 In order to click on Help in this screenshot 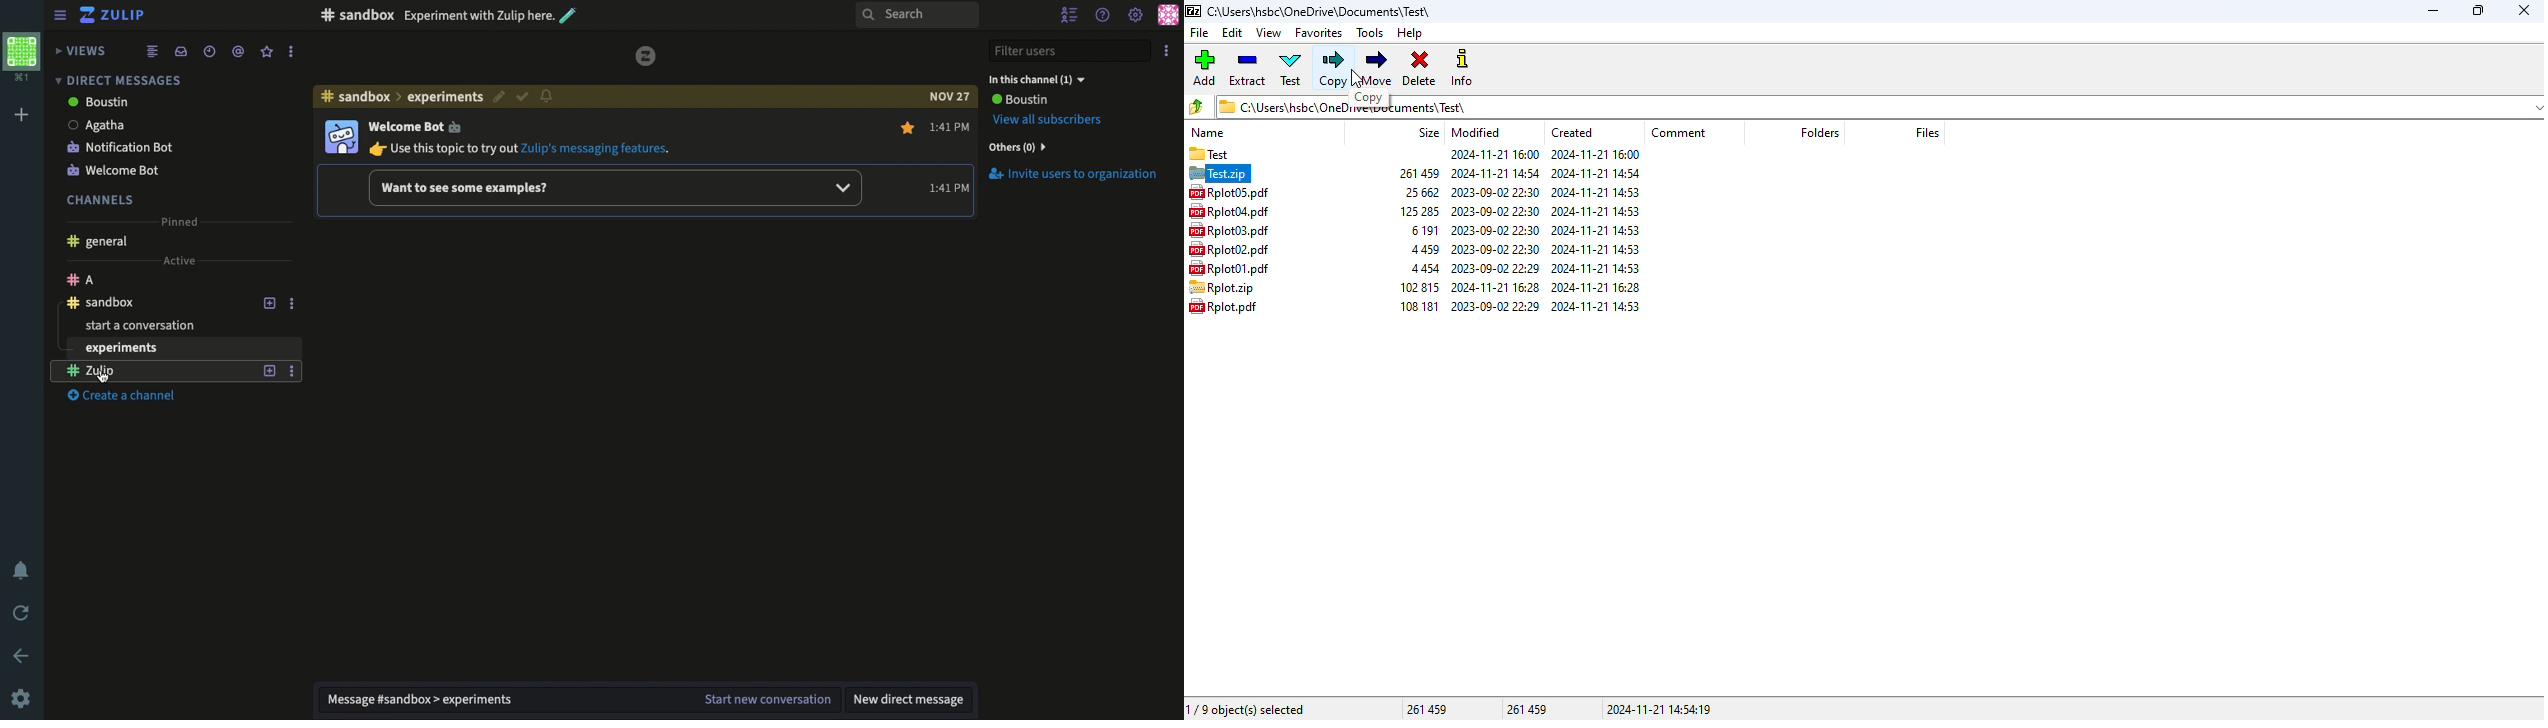, I will do `click(1104, 12)`.